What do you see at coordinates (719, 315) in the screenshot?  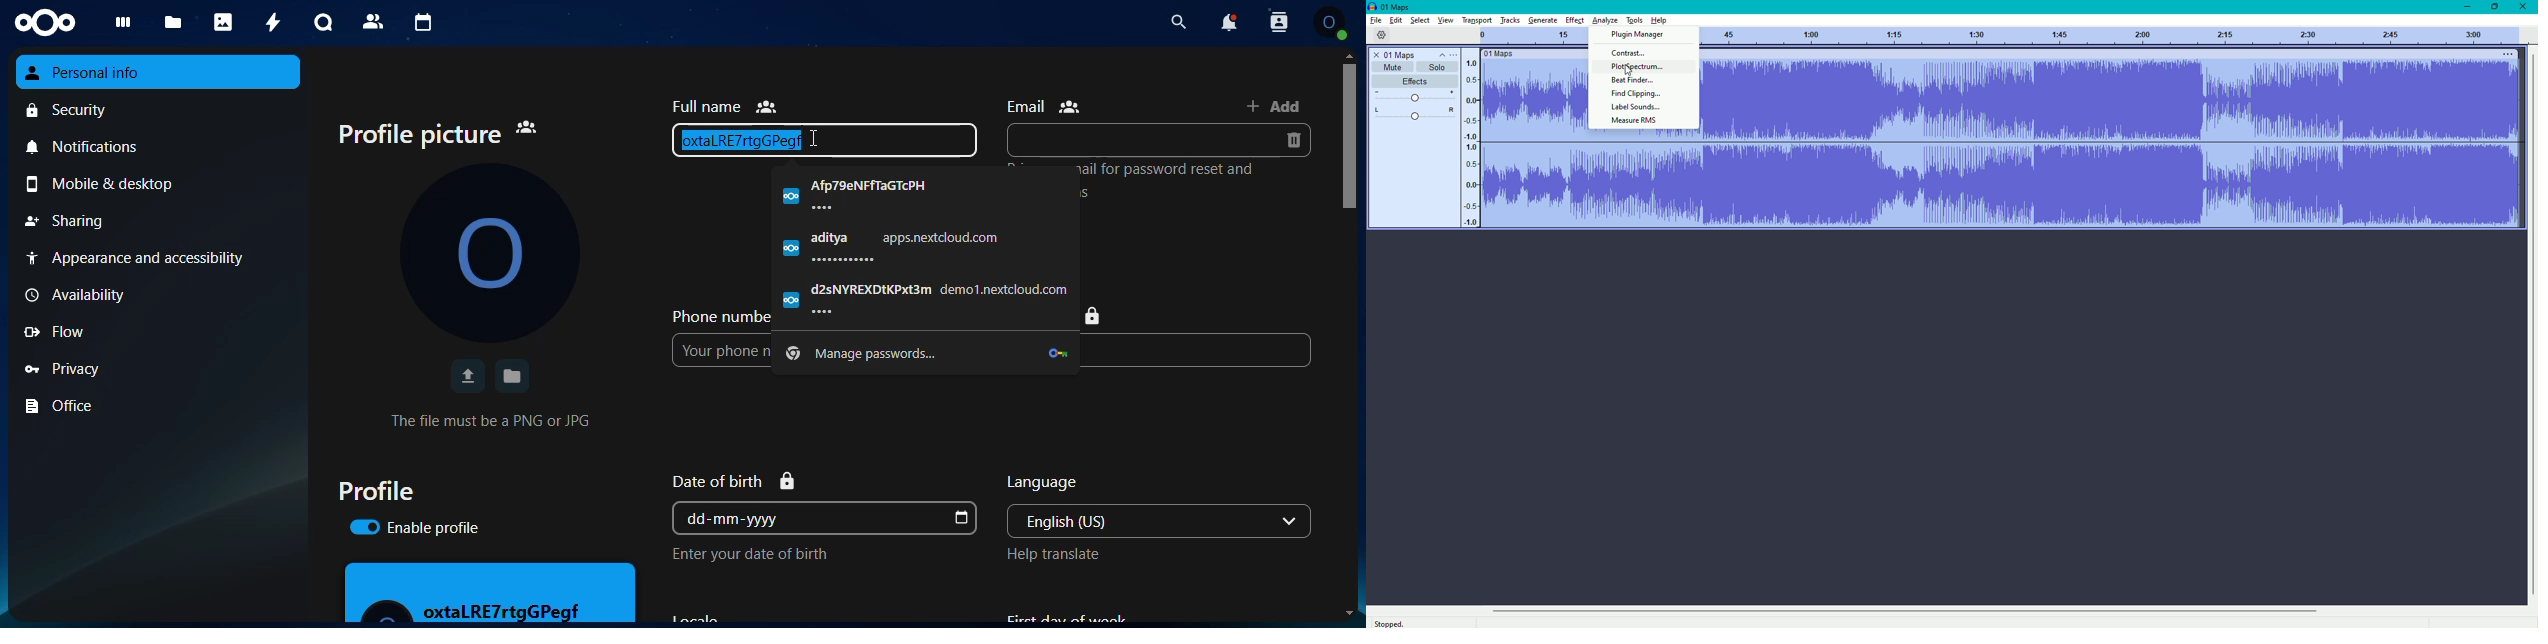 I see `phone number` at bounding box center [719, 315].